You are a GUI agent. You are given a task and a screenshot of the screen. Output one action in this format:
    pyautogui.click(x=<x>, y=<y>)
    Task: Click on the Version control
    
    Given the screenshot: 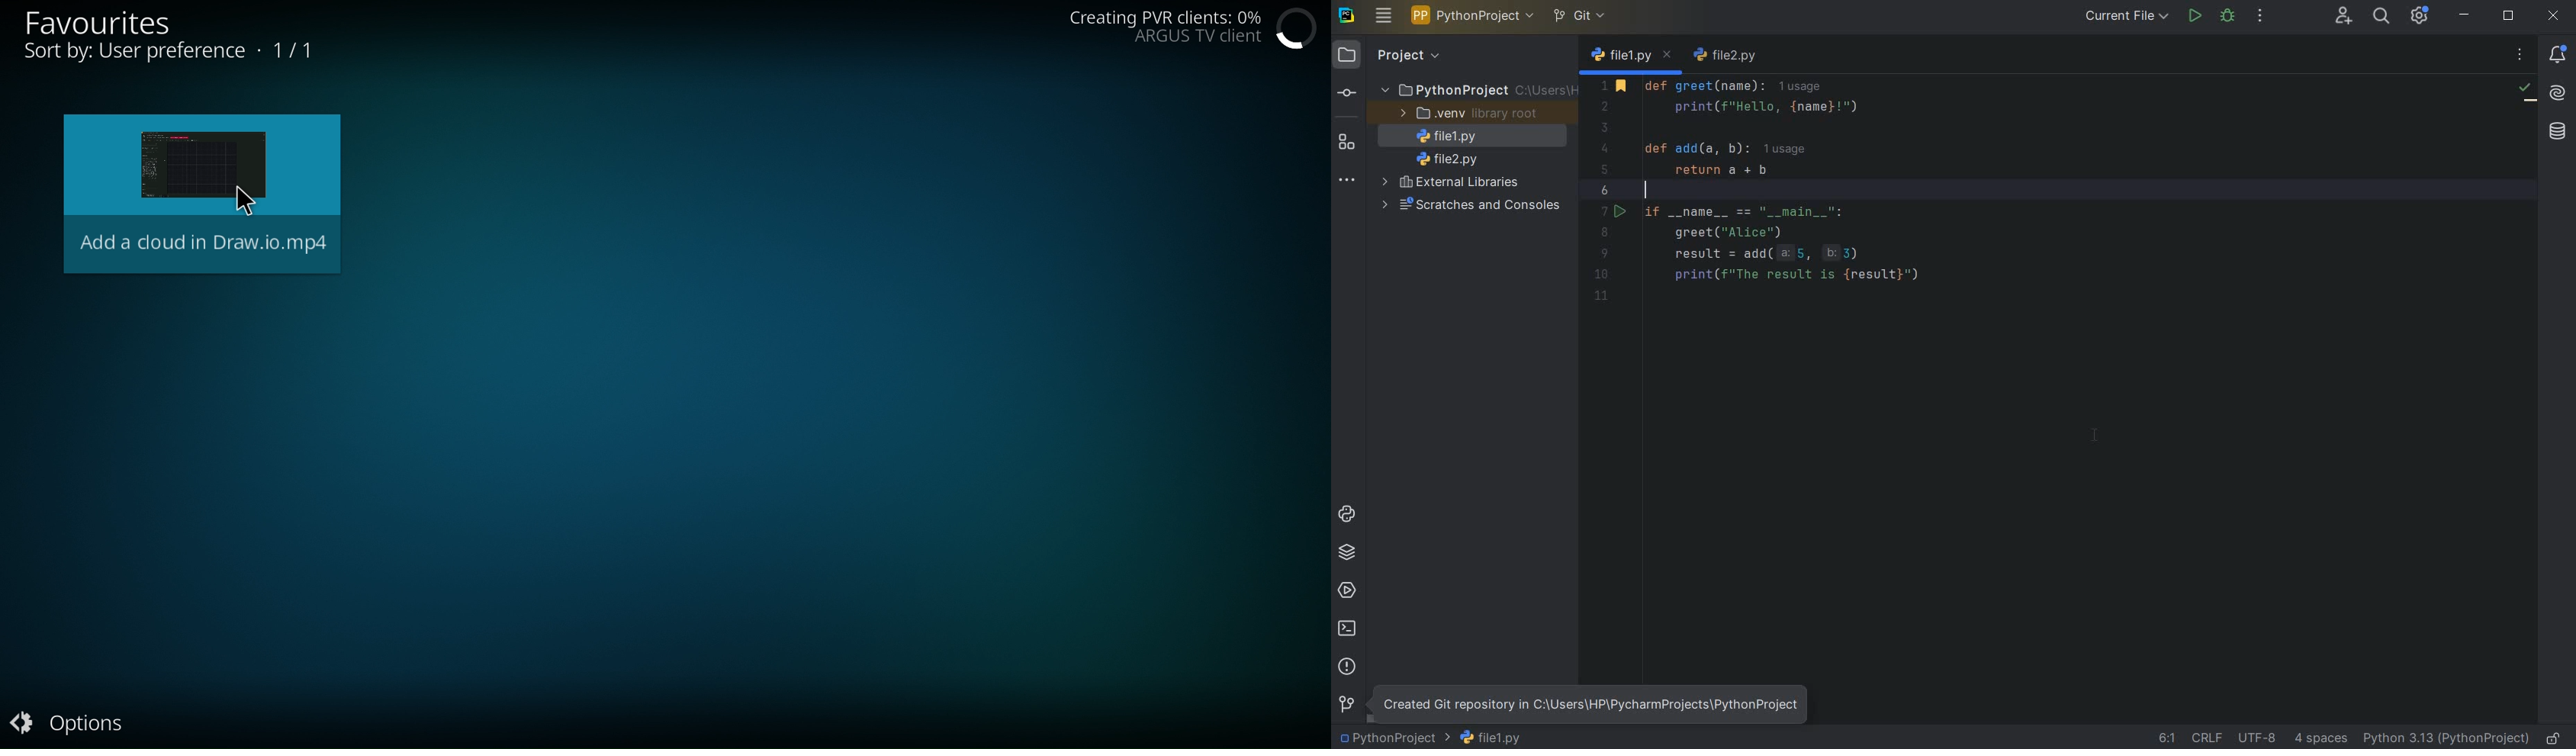 What is the action you would take?
    pyautogui.click(x=1346, y=704)
    